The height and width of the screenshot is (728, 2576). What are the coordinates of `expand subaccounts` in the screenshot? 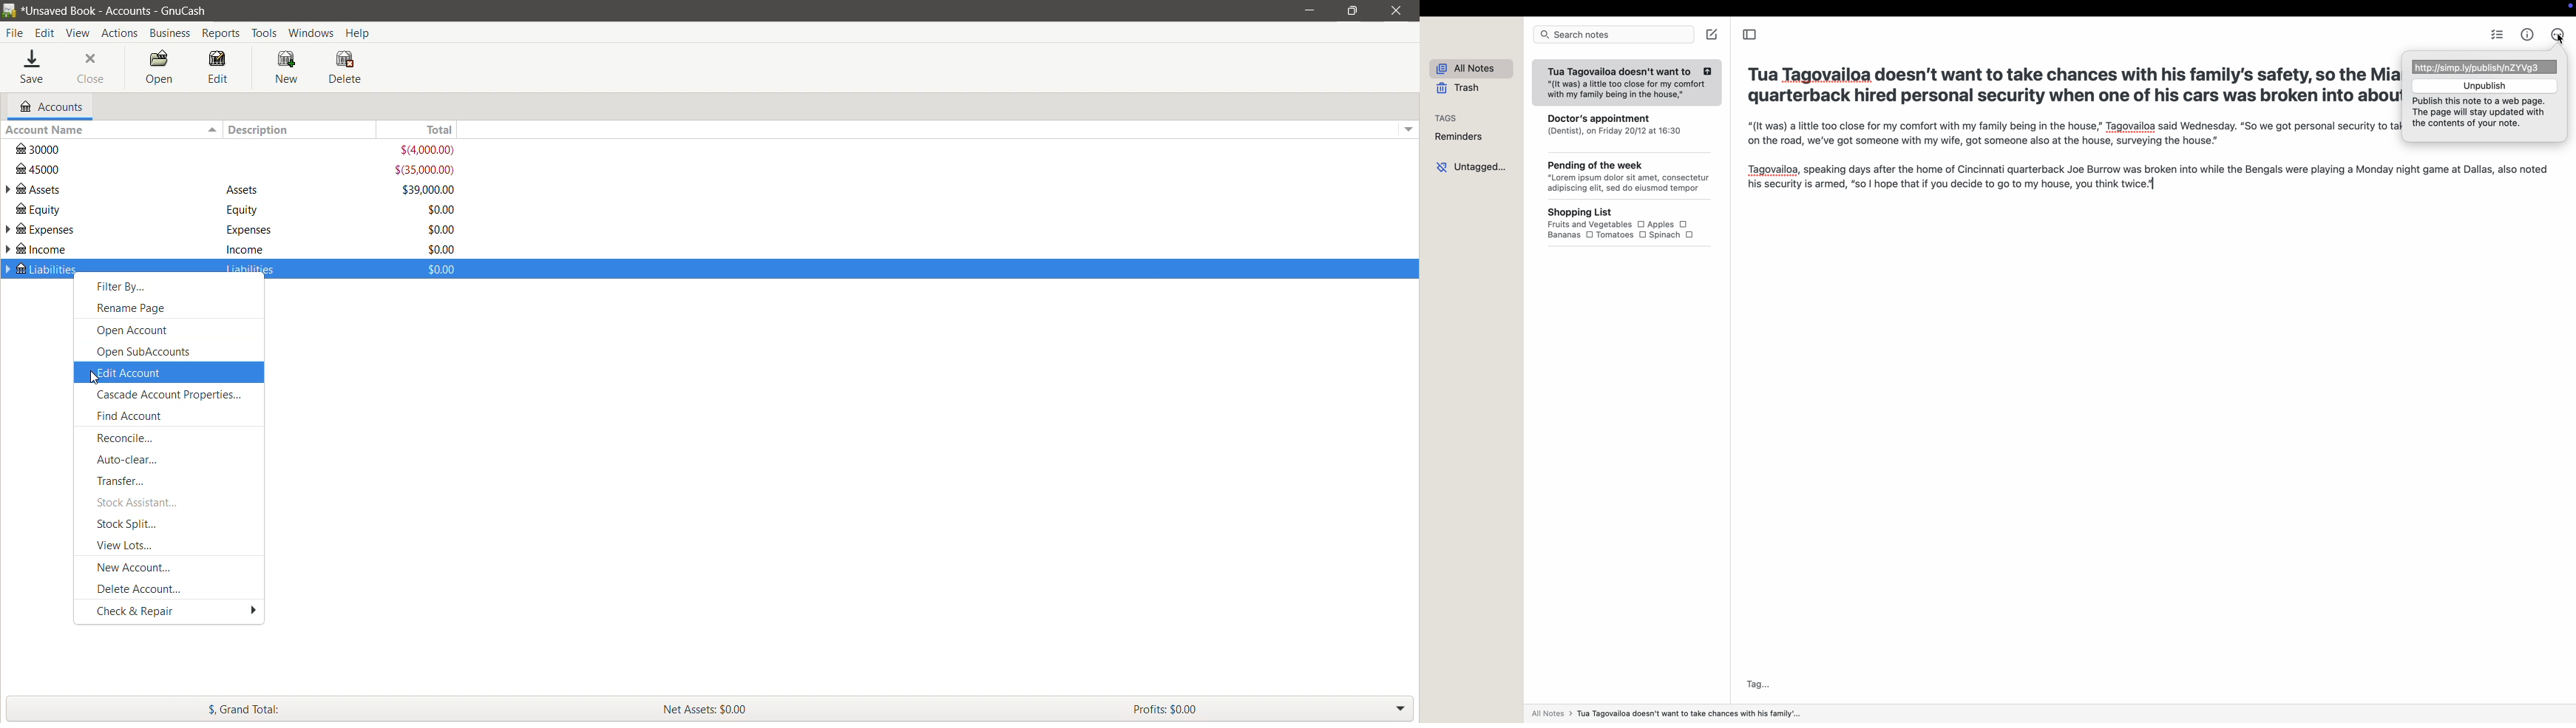 It's located at (9, 231).